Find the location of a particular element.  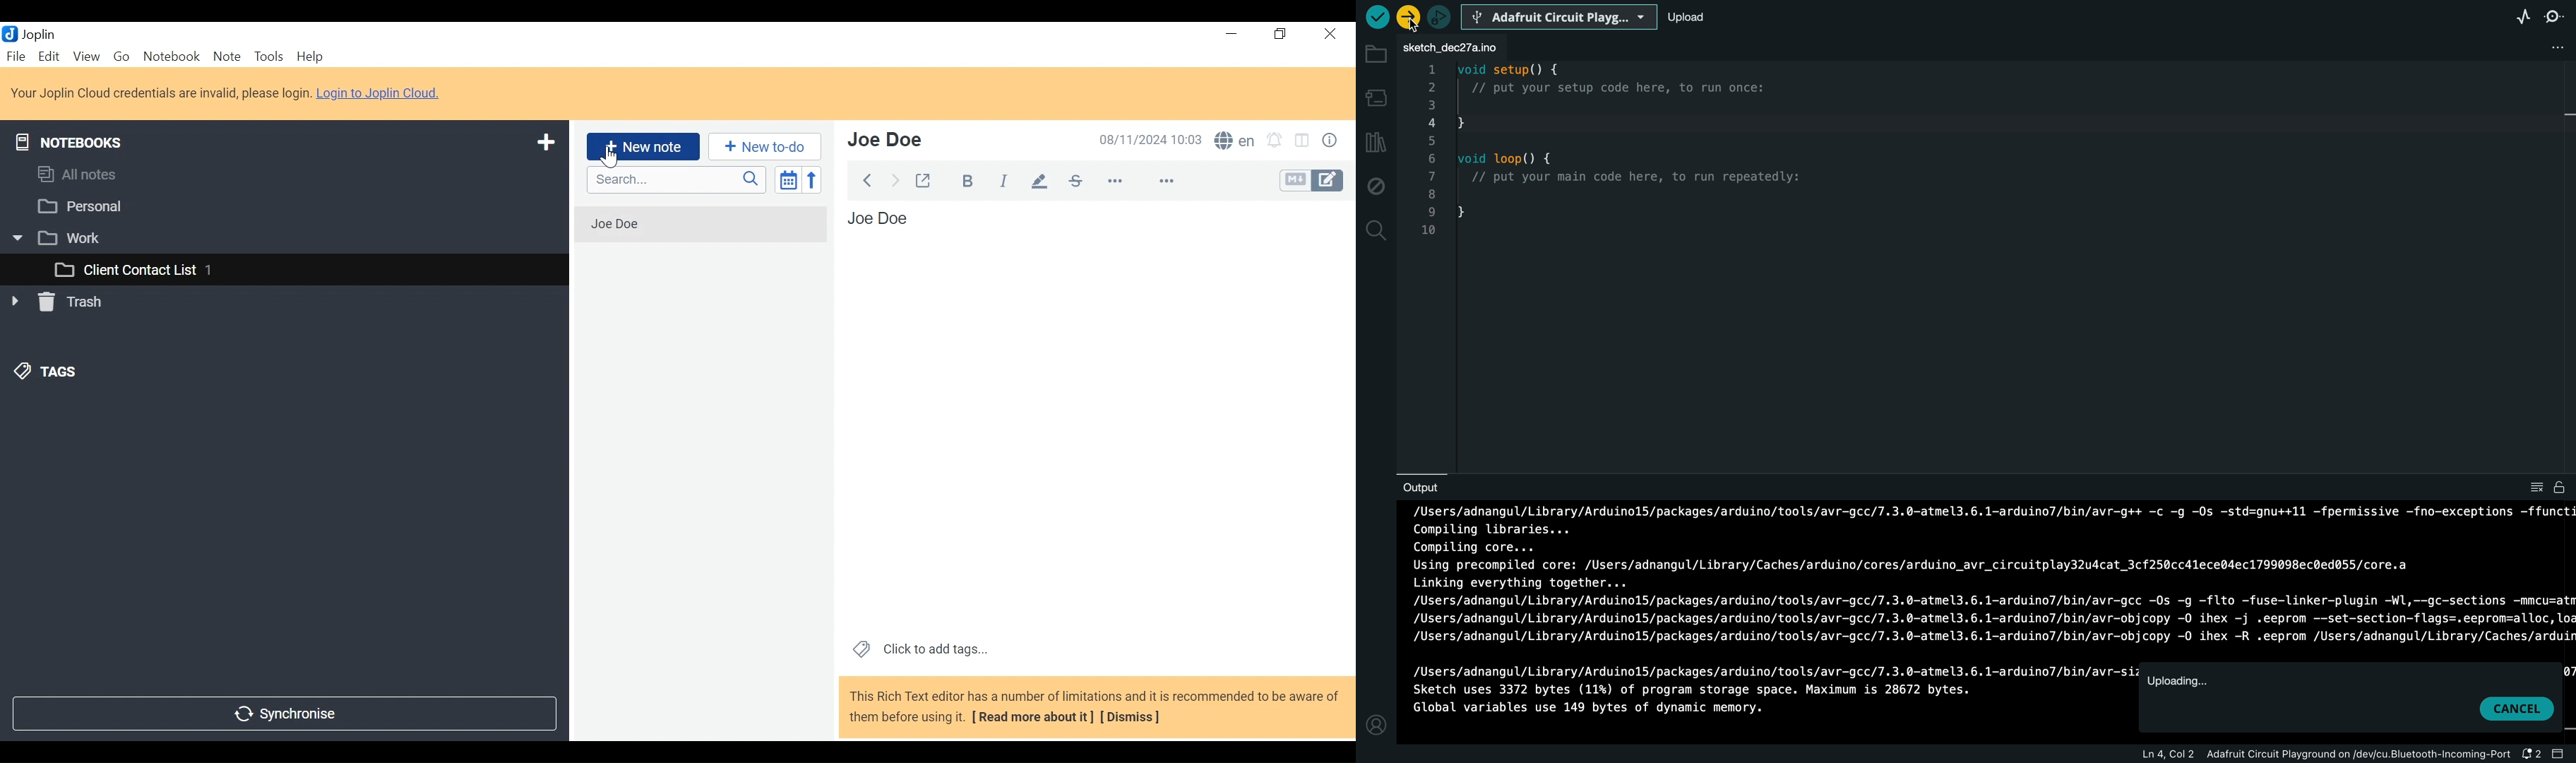

Note is located at coordinates (227, 57).